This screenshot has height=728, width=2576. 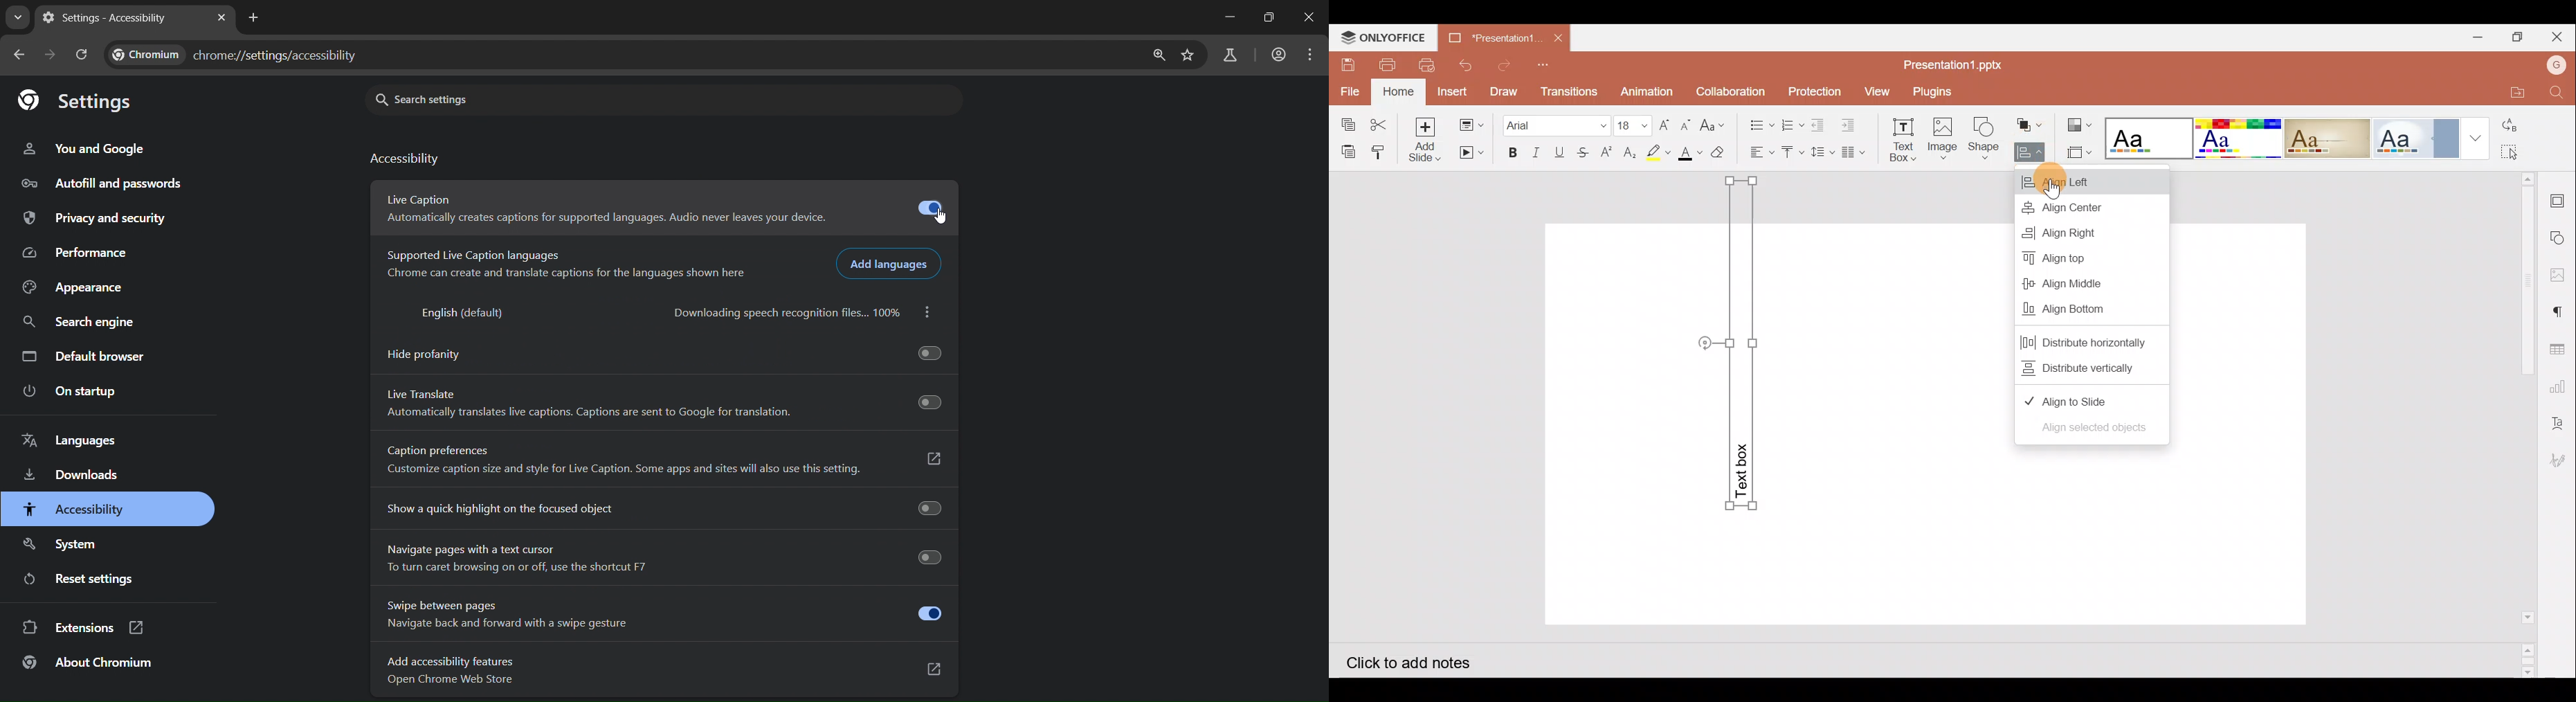 I want to click on Decrease indent, so click(x=1820, y=124).